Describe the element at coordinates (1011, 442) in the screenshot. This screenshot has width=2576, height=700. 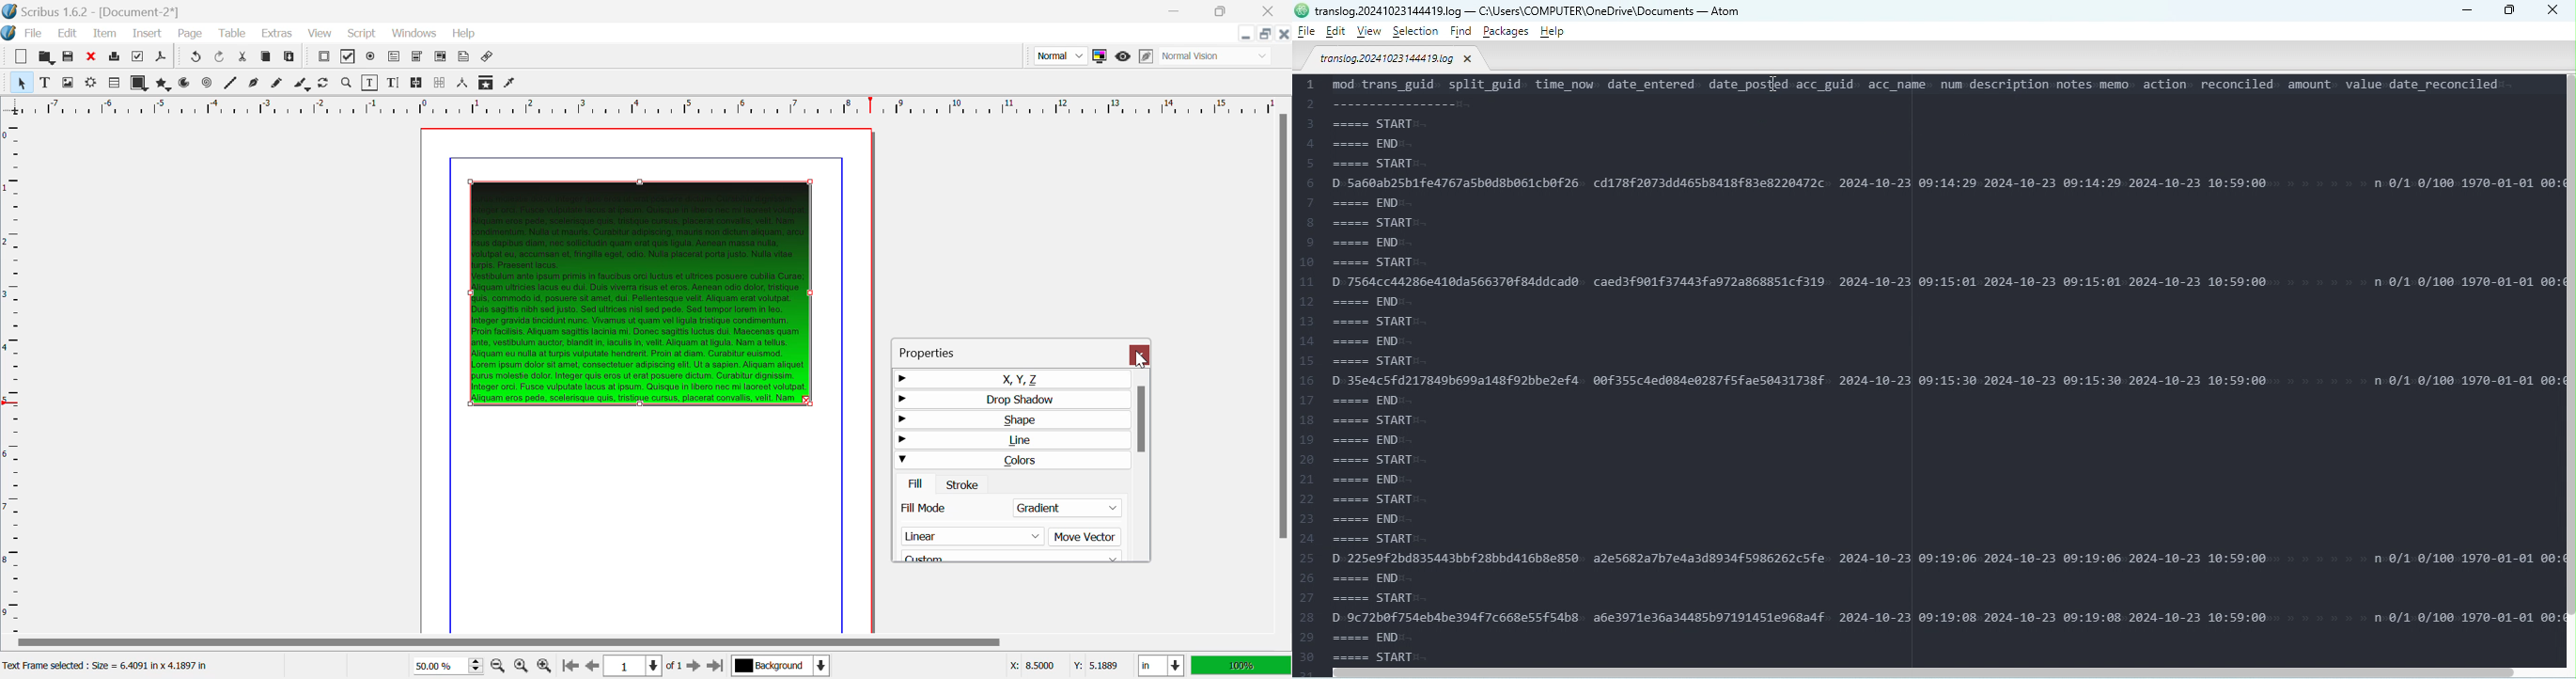
I see `Line` at that location.